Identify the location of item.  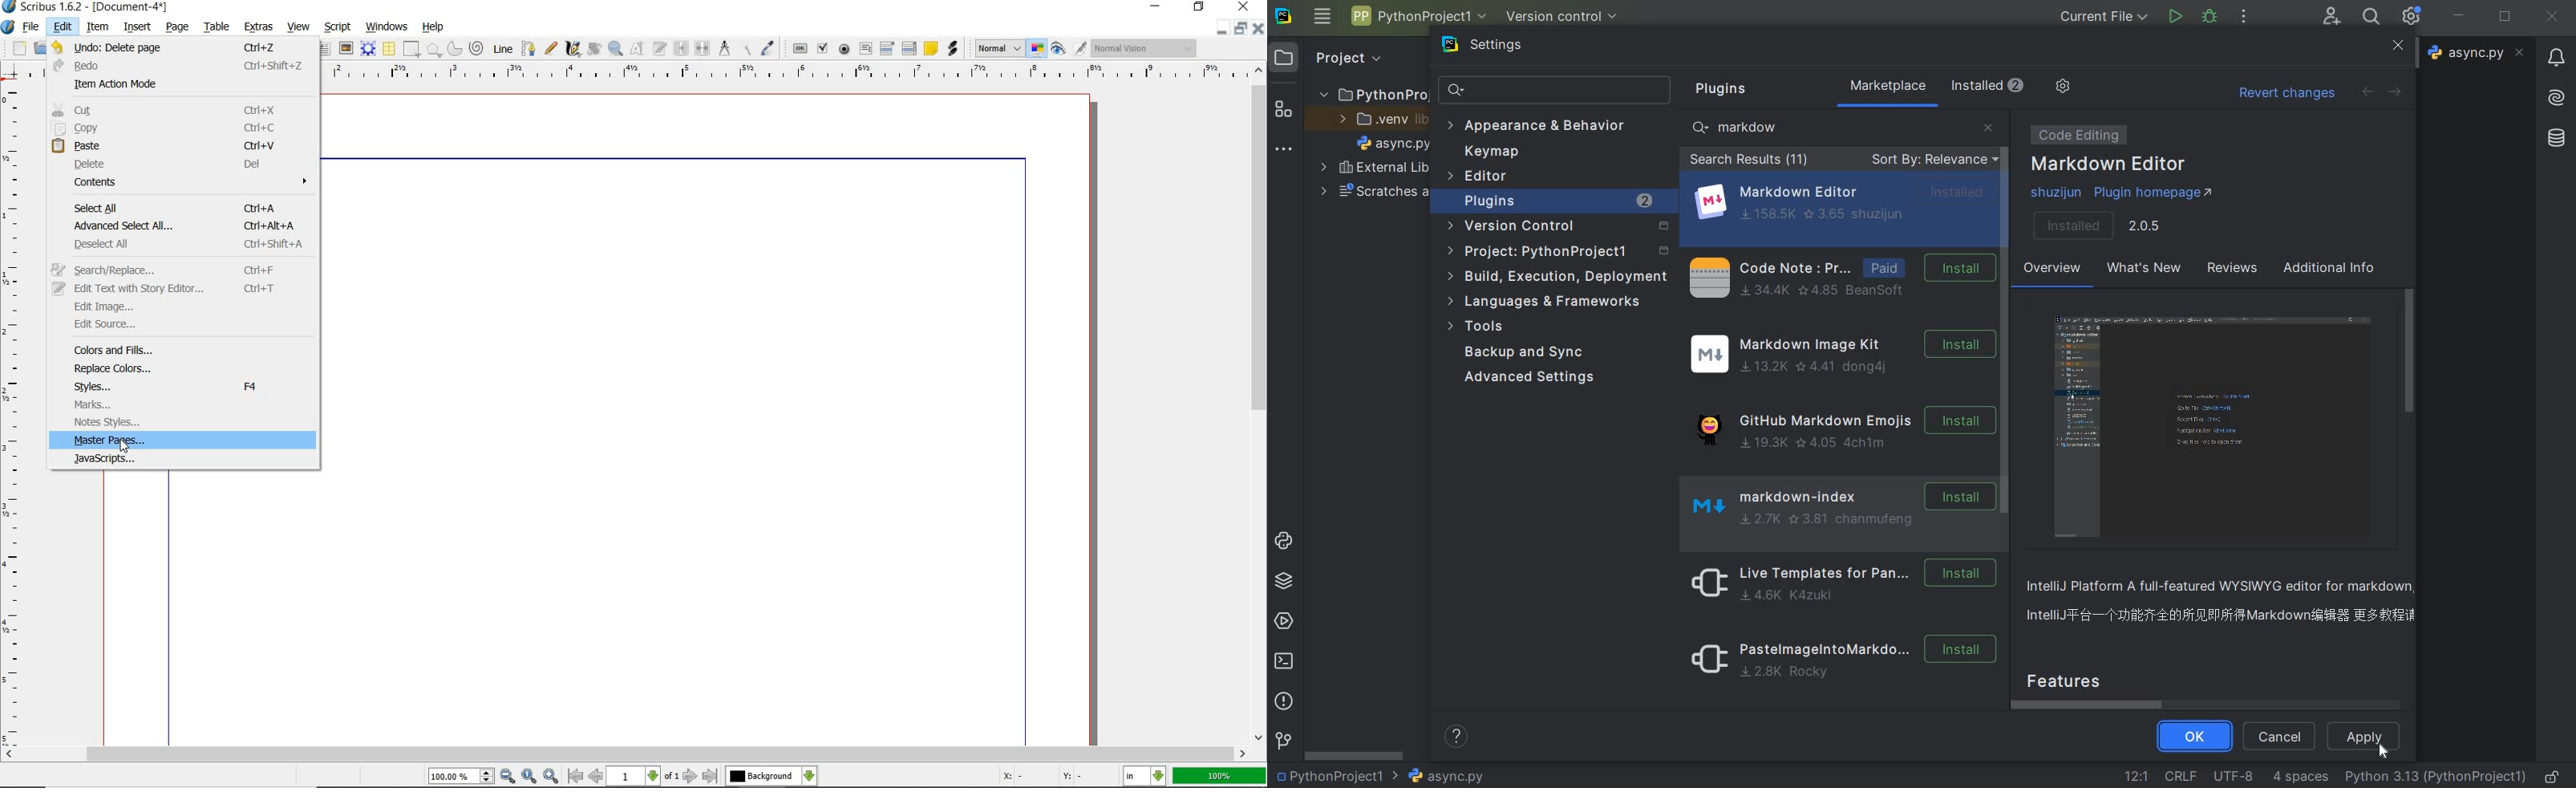
(98, 28).